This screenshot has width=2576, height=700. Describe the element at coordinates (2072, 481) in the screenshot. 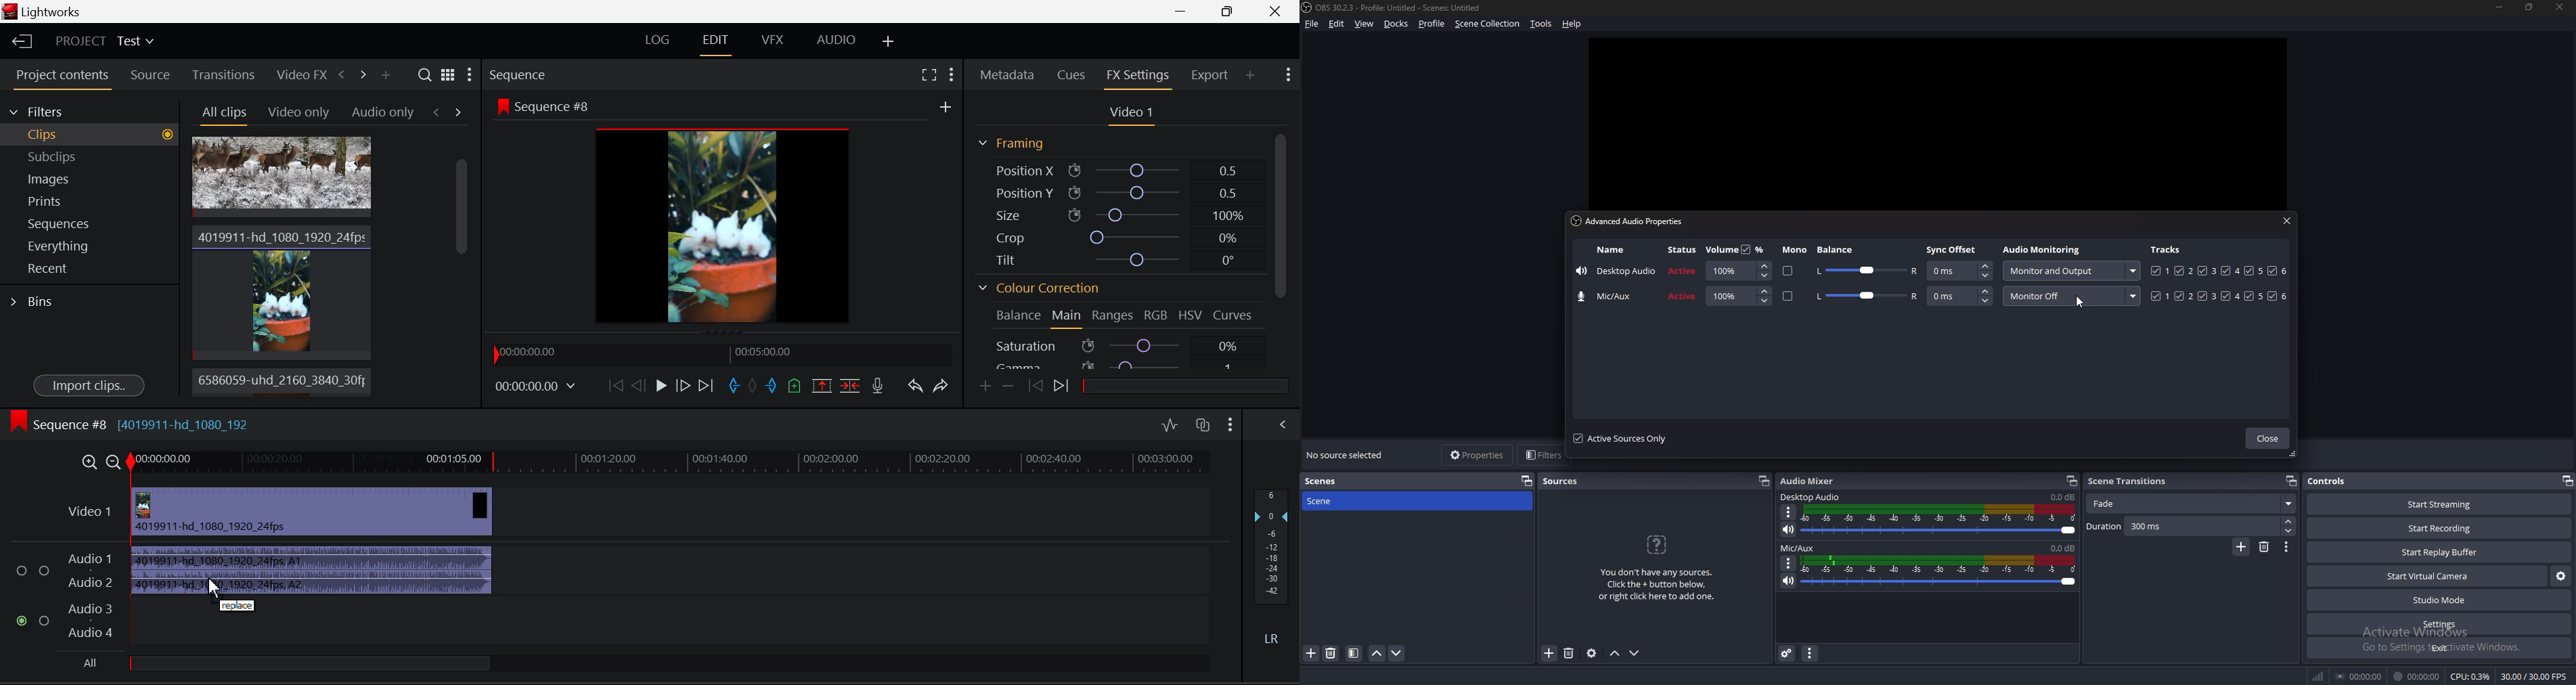

I see `popout` at that location.